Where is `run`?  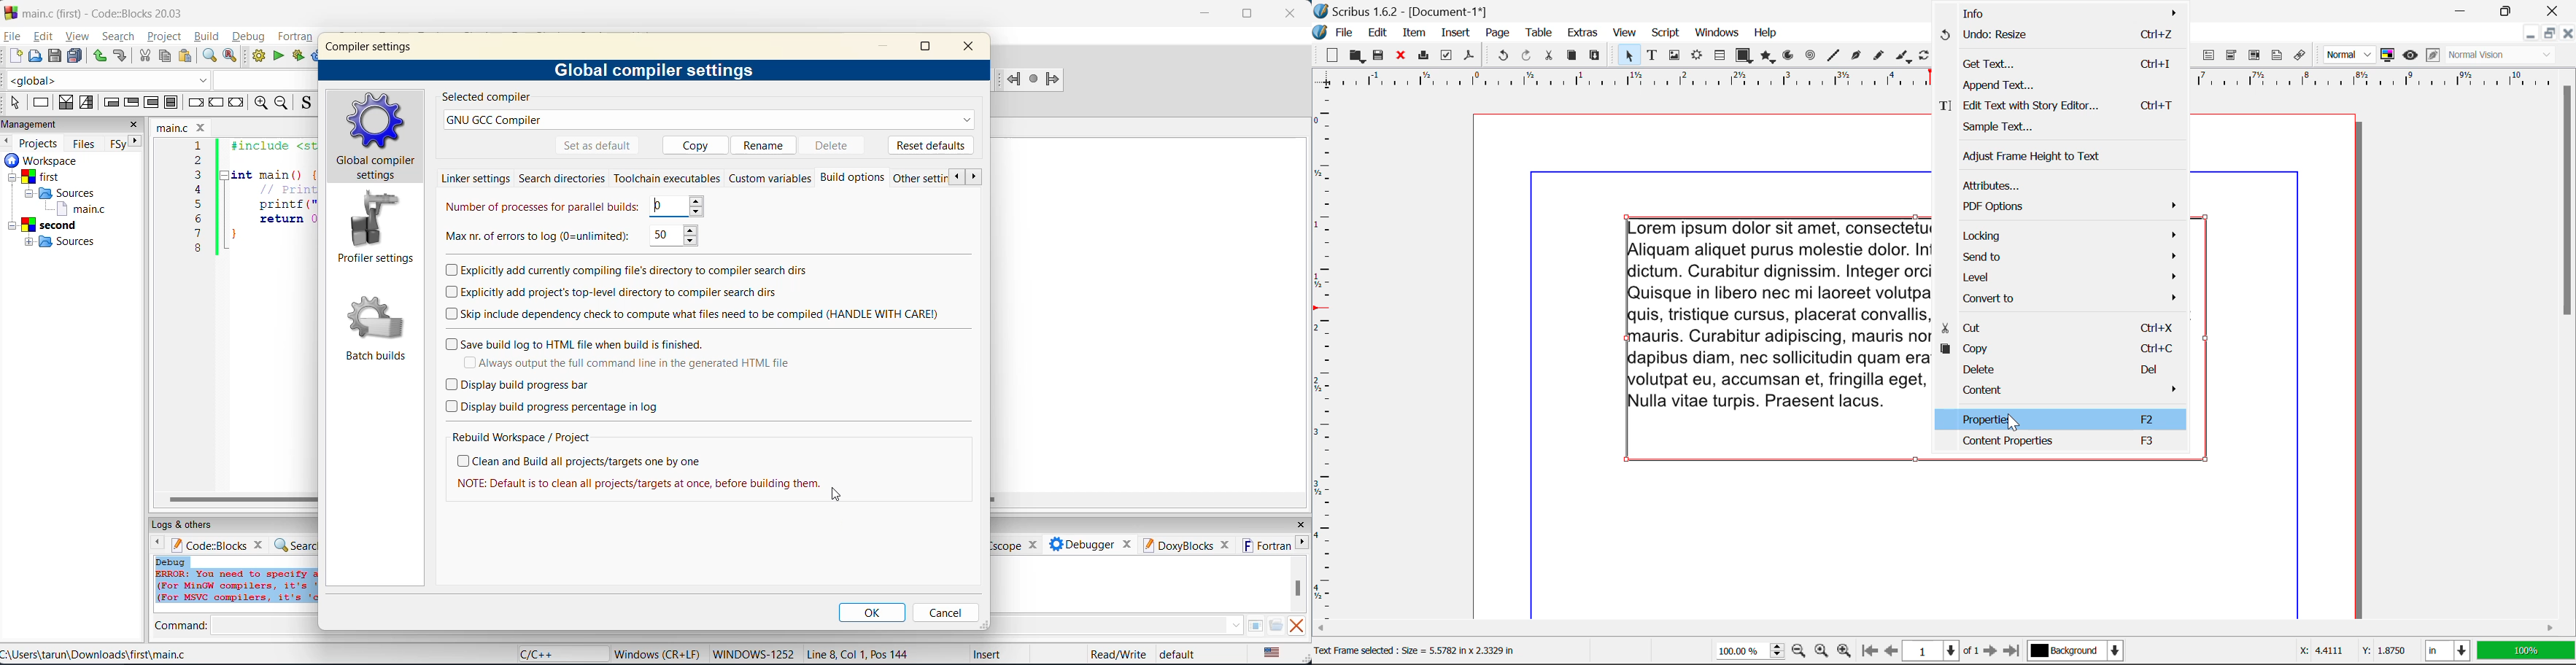
run is located at coordinates (278, 55).